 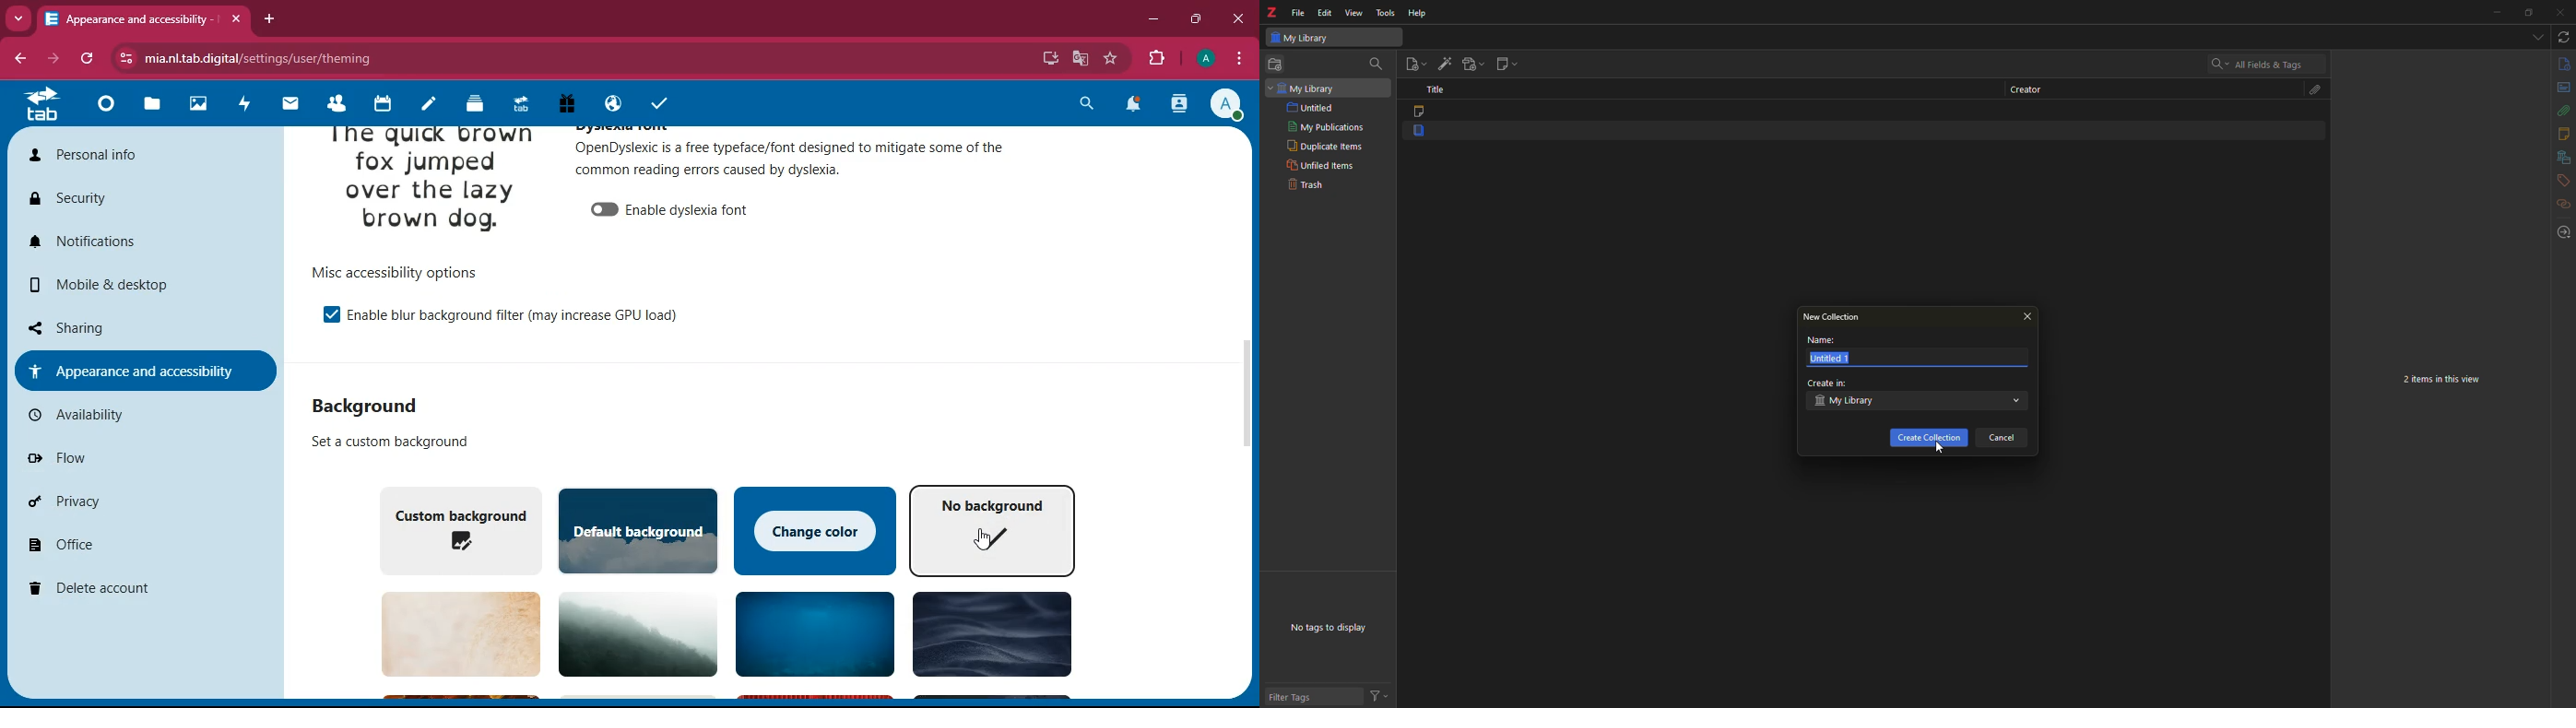 I want to click on default background, so click(x=638, y=530).